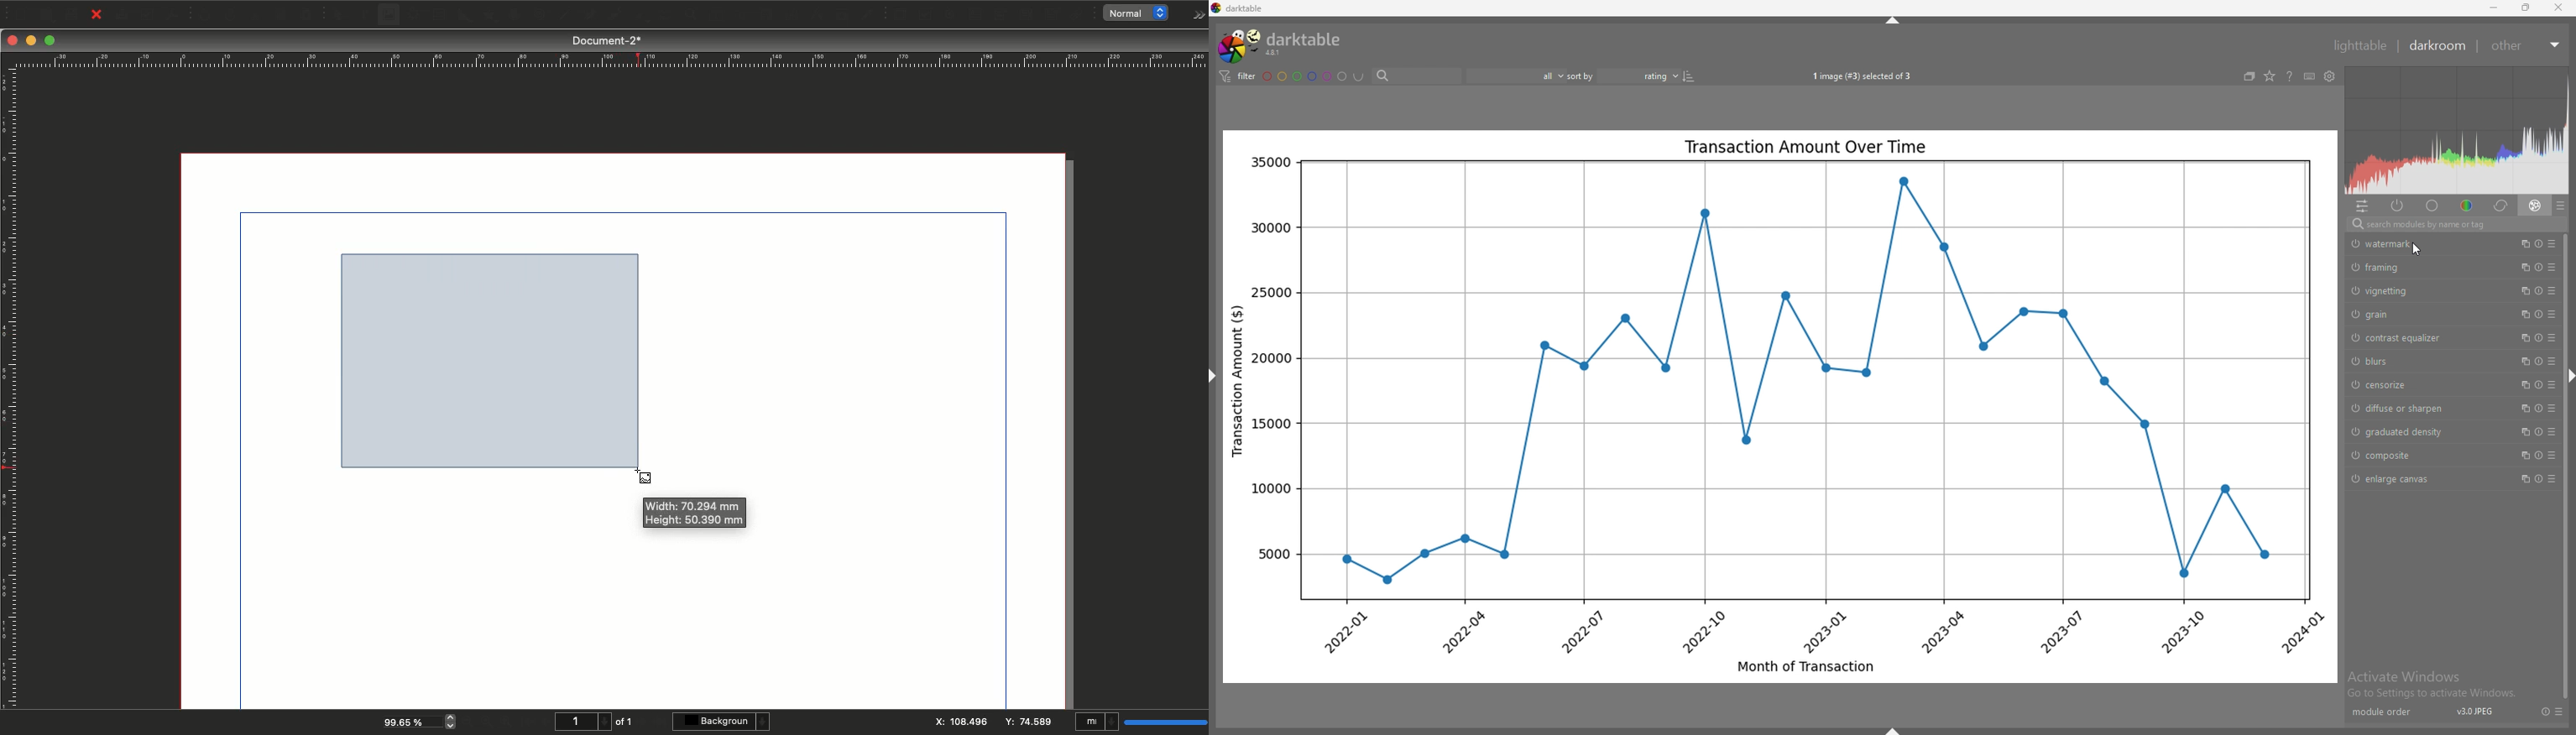 The width and height of the screenshot is (2576, 756). Describe the element at coordinates (2362, 206) in the screenshot. I see `quick access panel` at that location.